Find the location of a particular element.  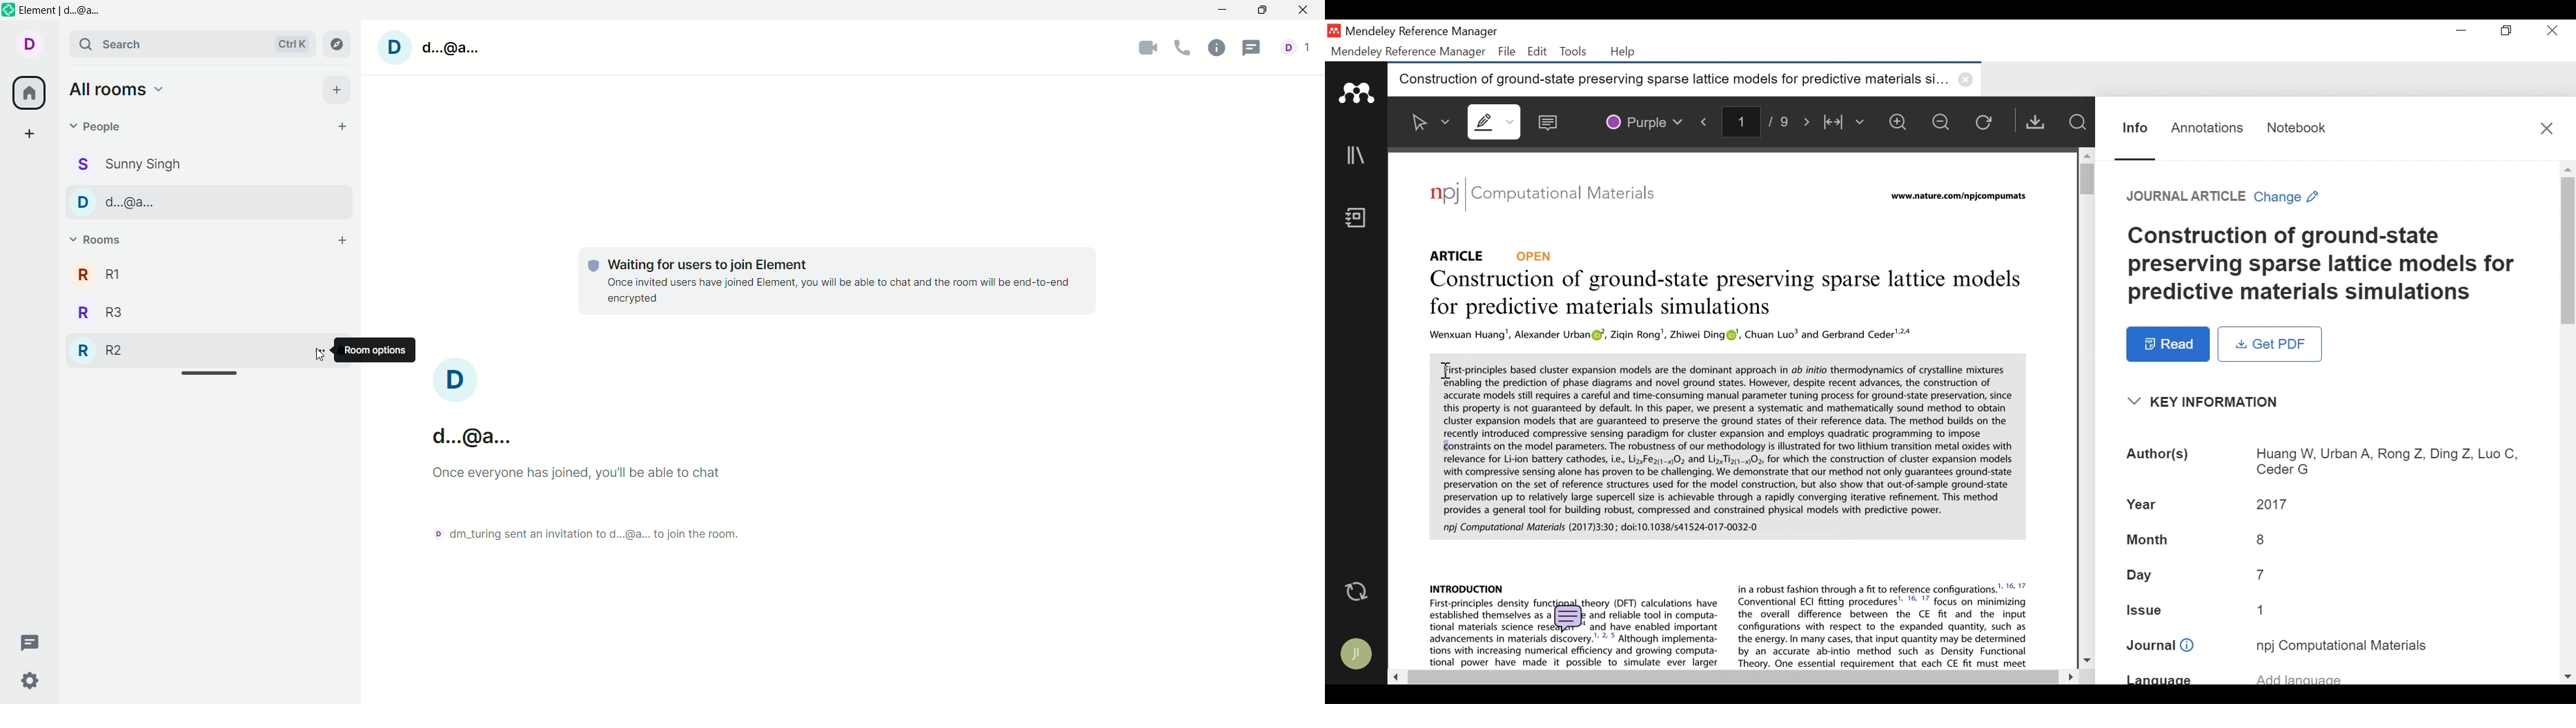

PDF Context is located at coordinates (1673, 336).